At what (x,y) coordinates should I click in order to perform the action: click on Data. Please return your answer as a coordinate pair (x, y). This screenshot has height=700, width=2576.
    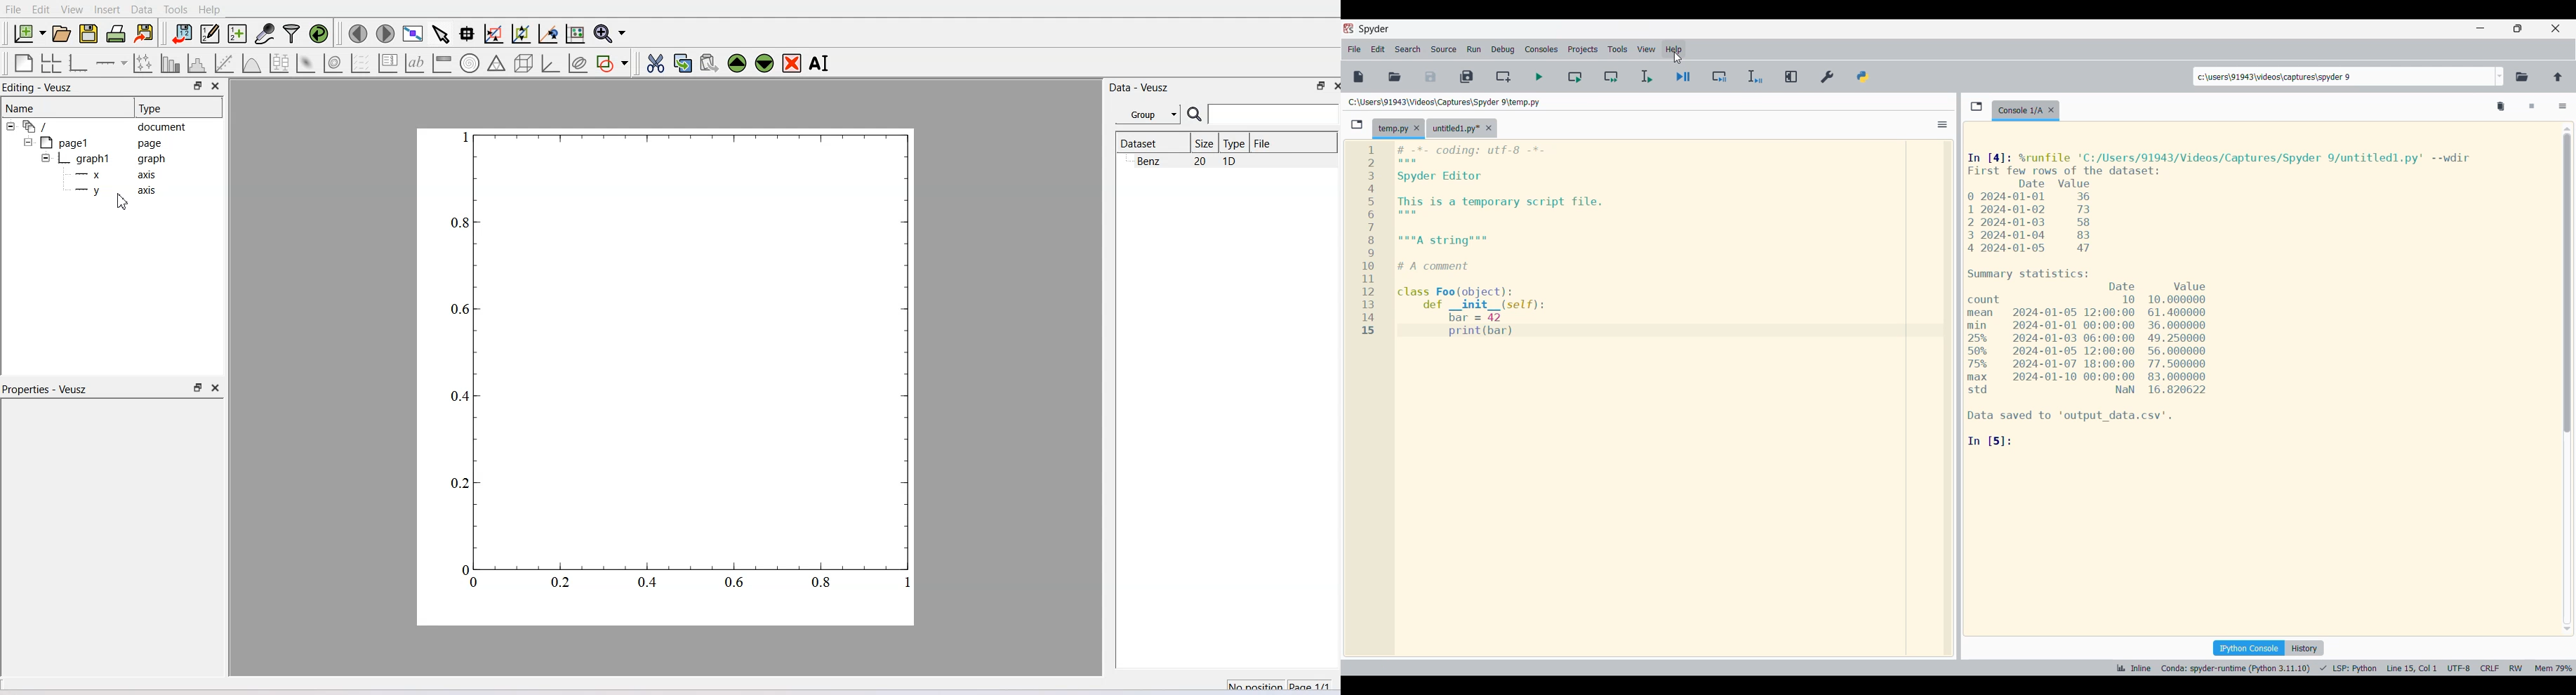
    Looking at the image, I should click on (142, 10).